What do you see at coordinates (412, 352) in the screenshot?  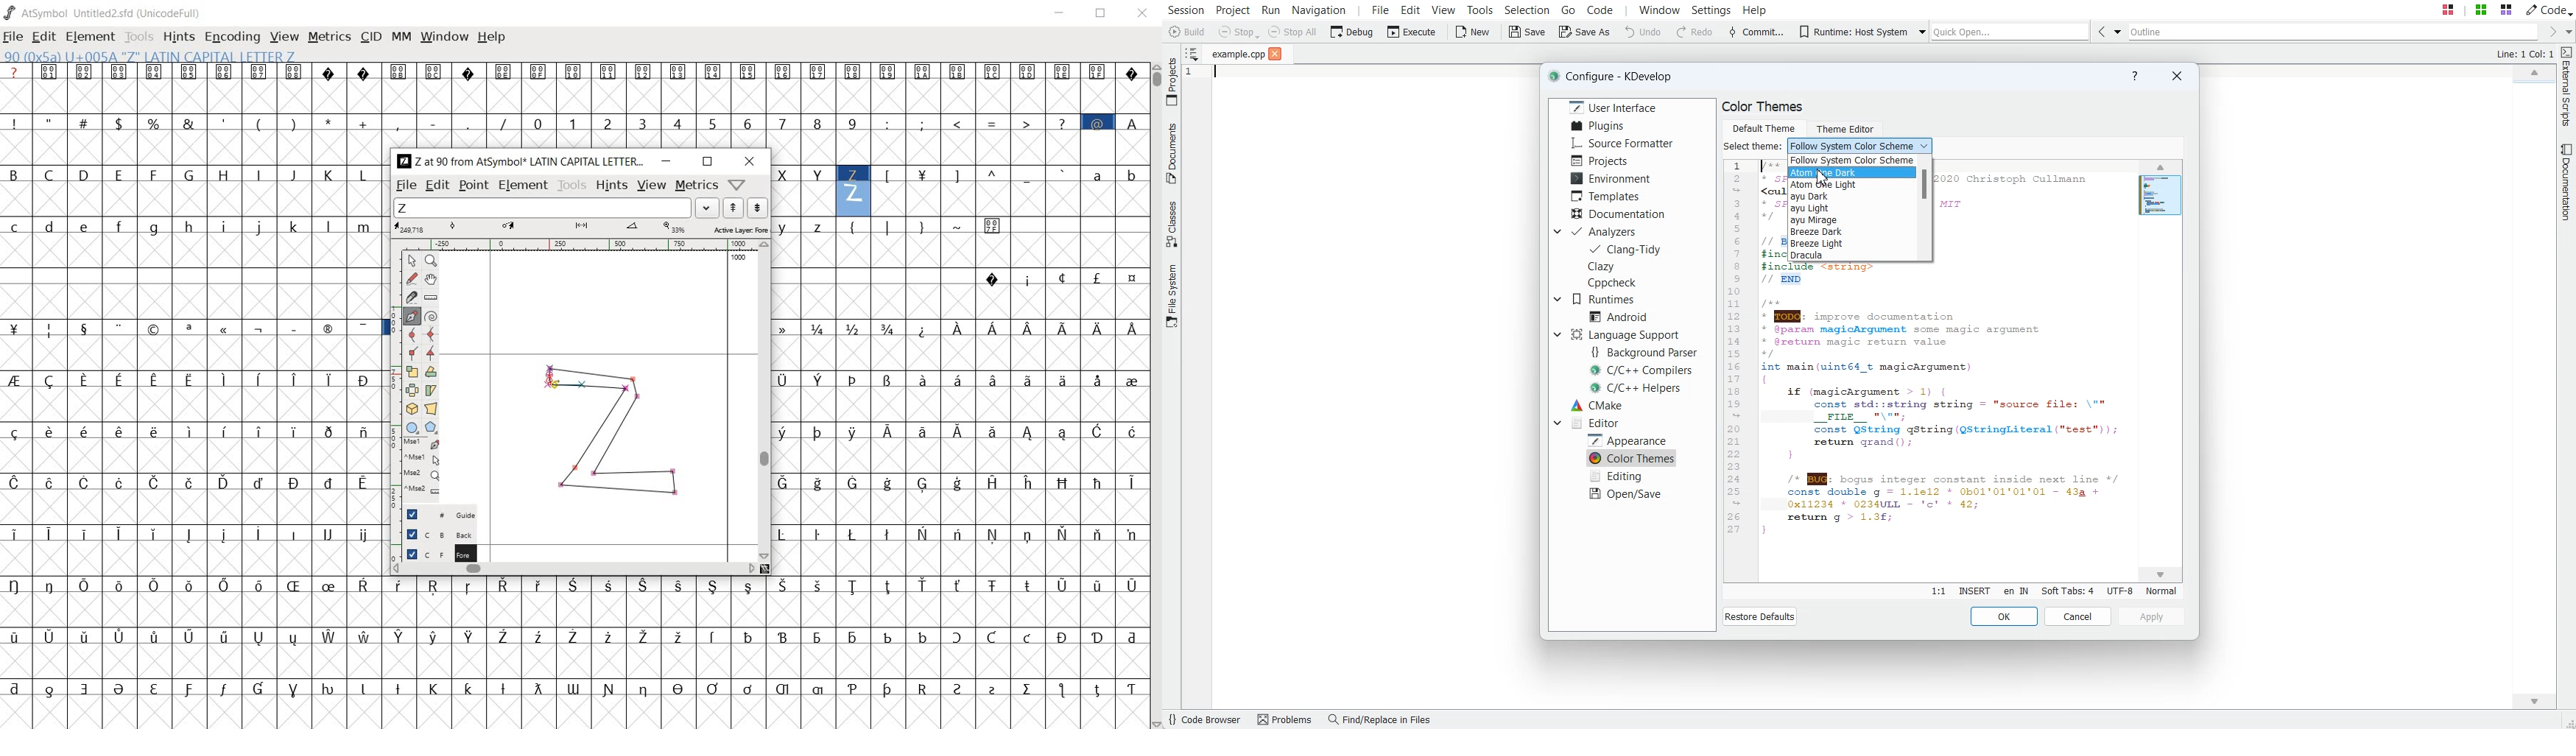 I see `Add a corner point` at bounding box center [412, 352].